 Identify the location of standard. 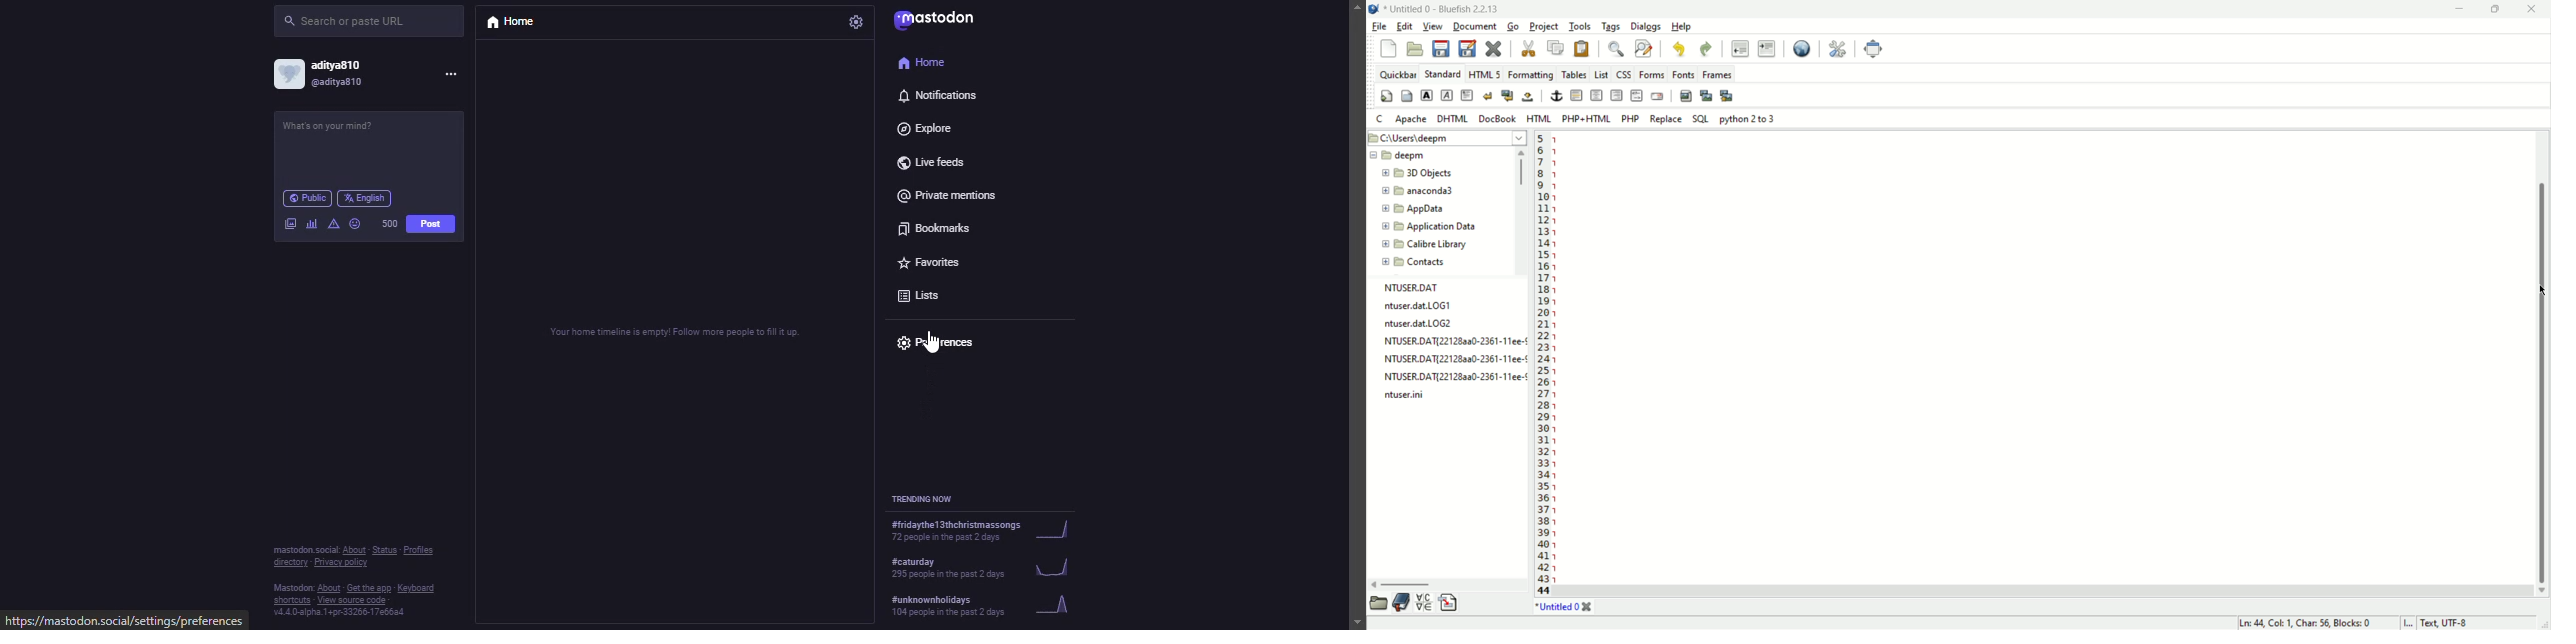
(1442, 75).